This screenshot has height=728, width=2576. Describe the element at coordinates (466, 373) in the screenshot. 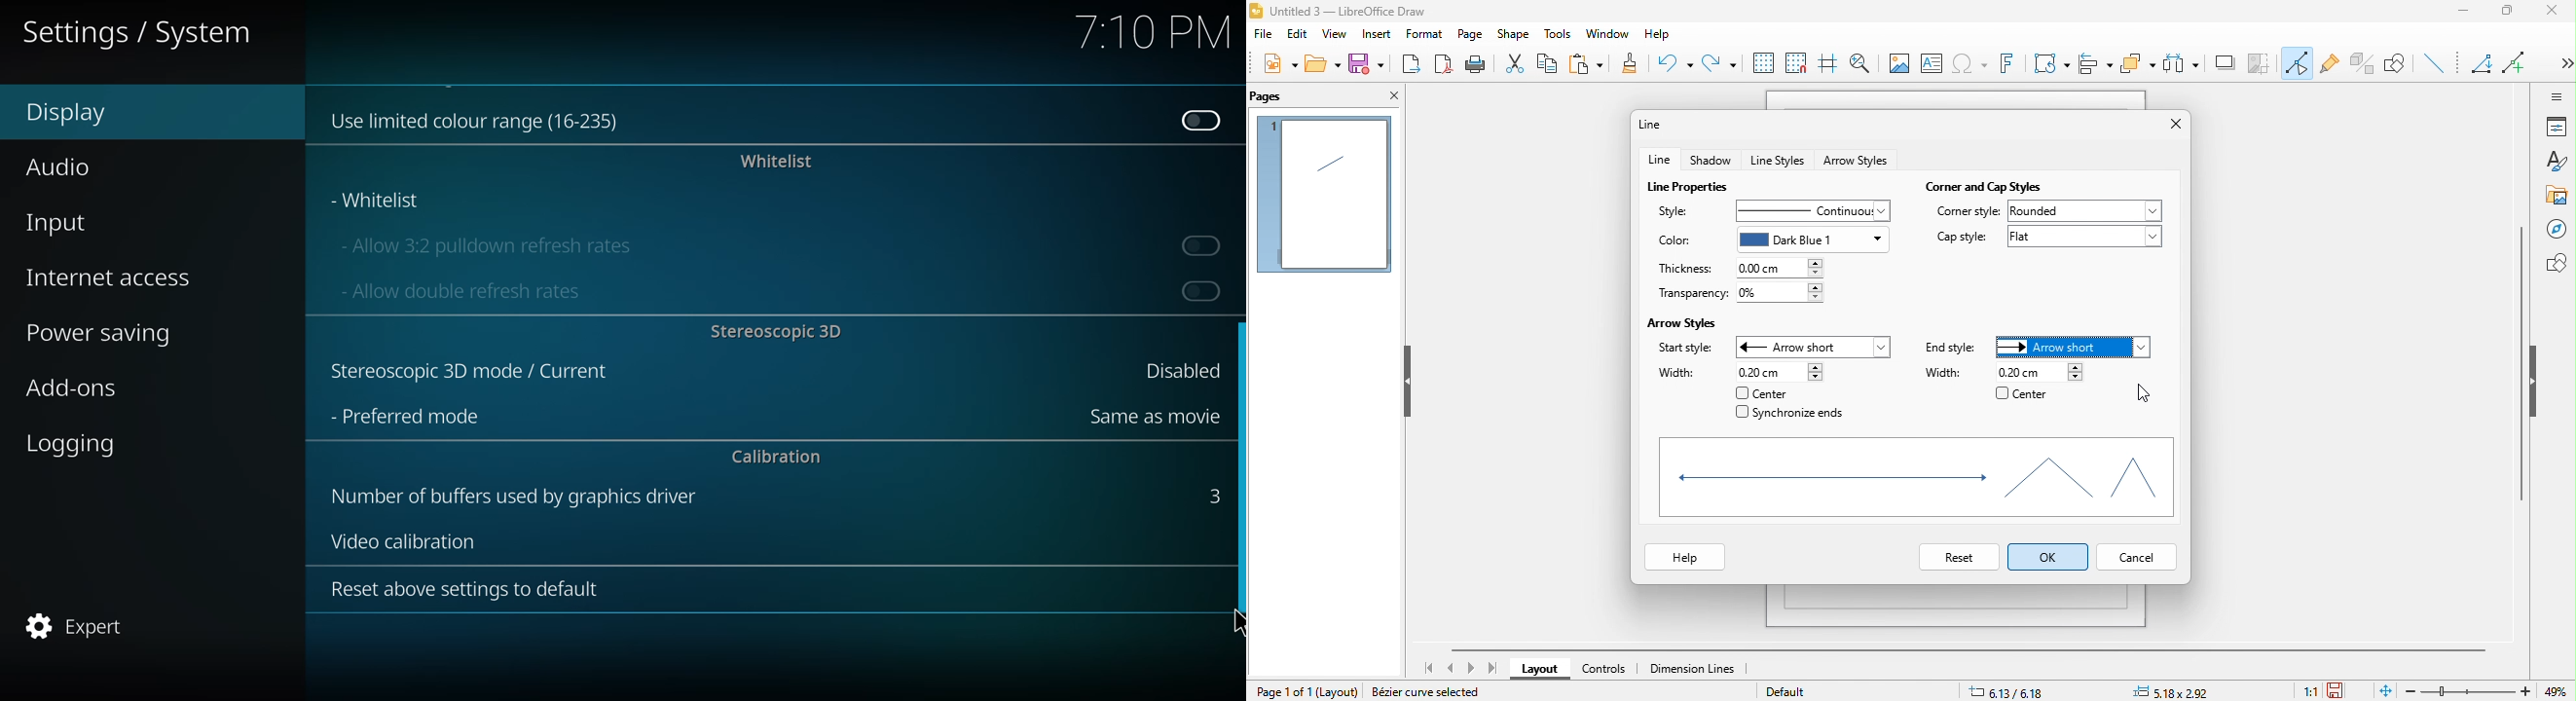

I see `stereoscopic 3d` at that location.